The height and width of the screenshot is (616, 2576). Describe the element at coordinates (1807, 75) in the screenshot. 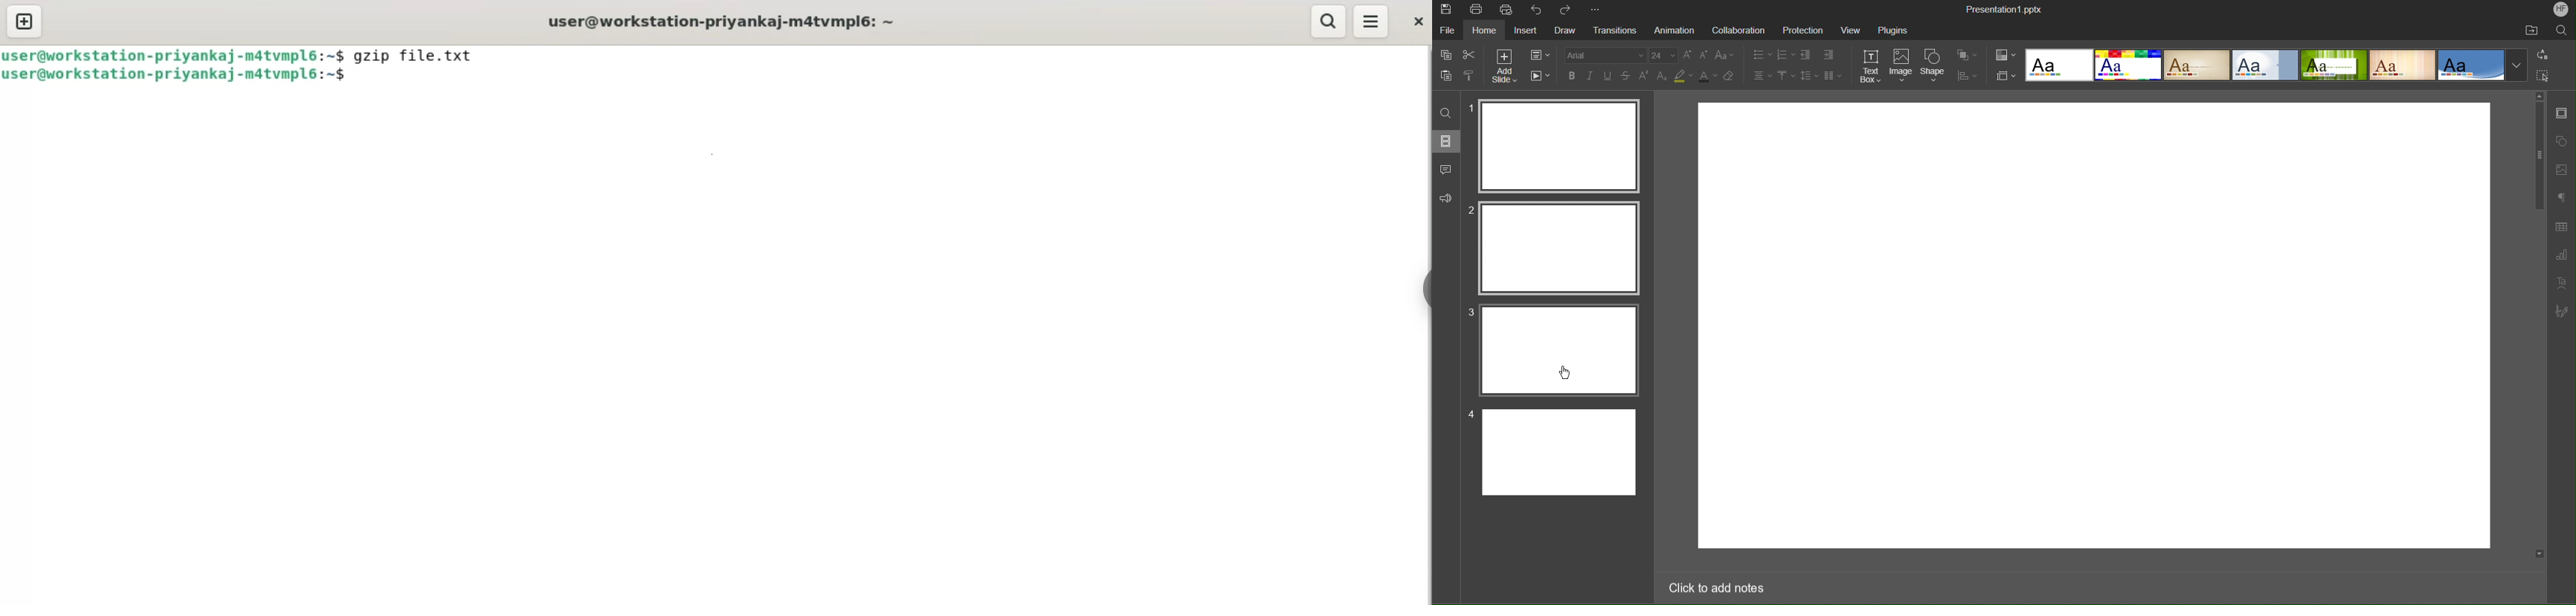

I see `Line Spacing` at that location.